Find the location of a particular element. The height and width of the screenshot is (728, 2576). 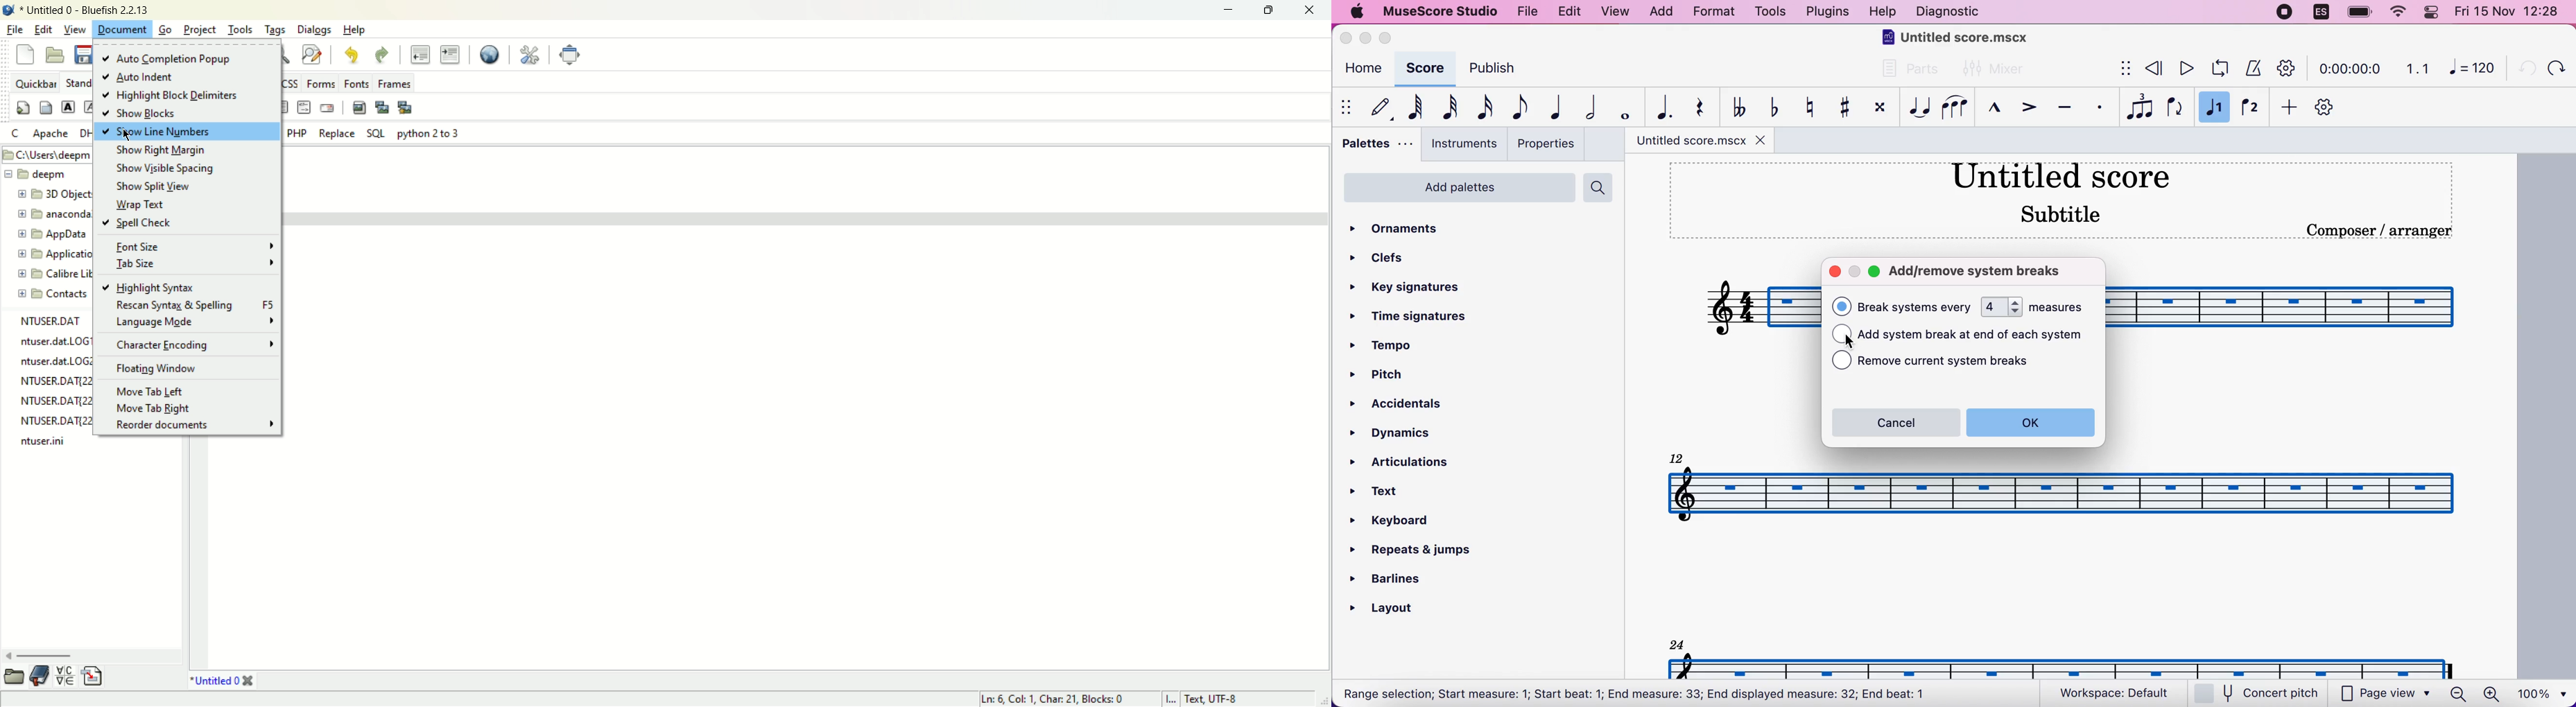

slur is located at coordinates (1955, 107).